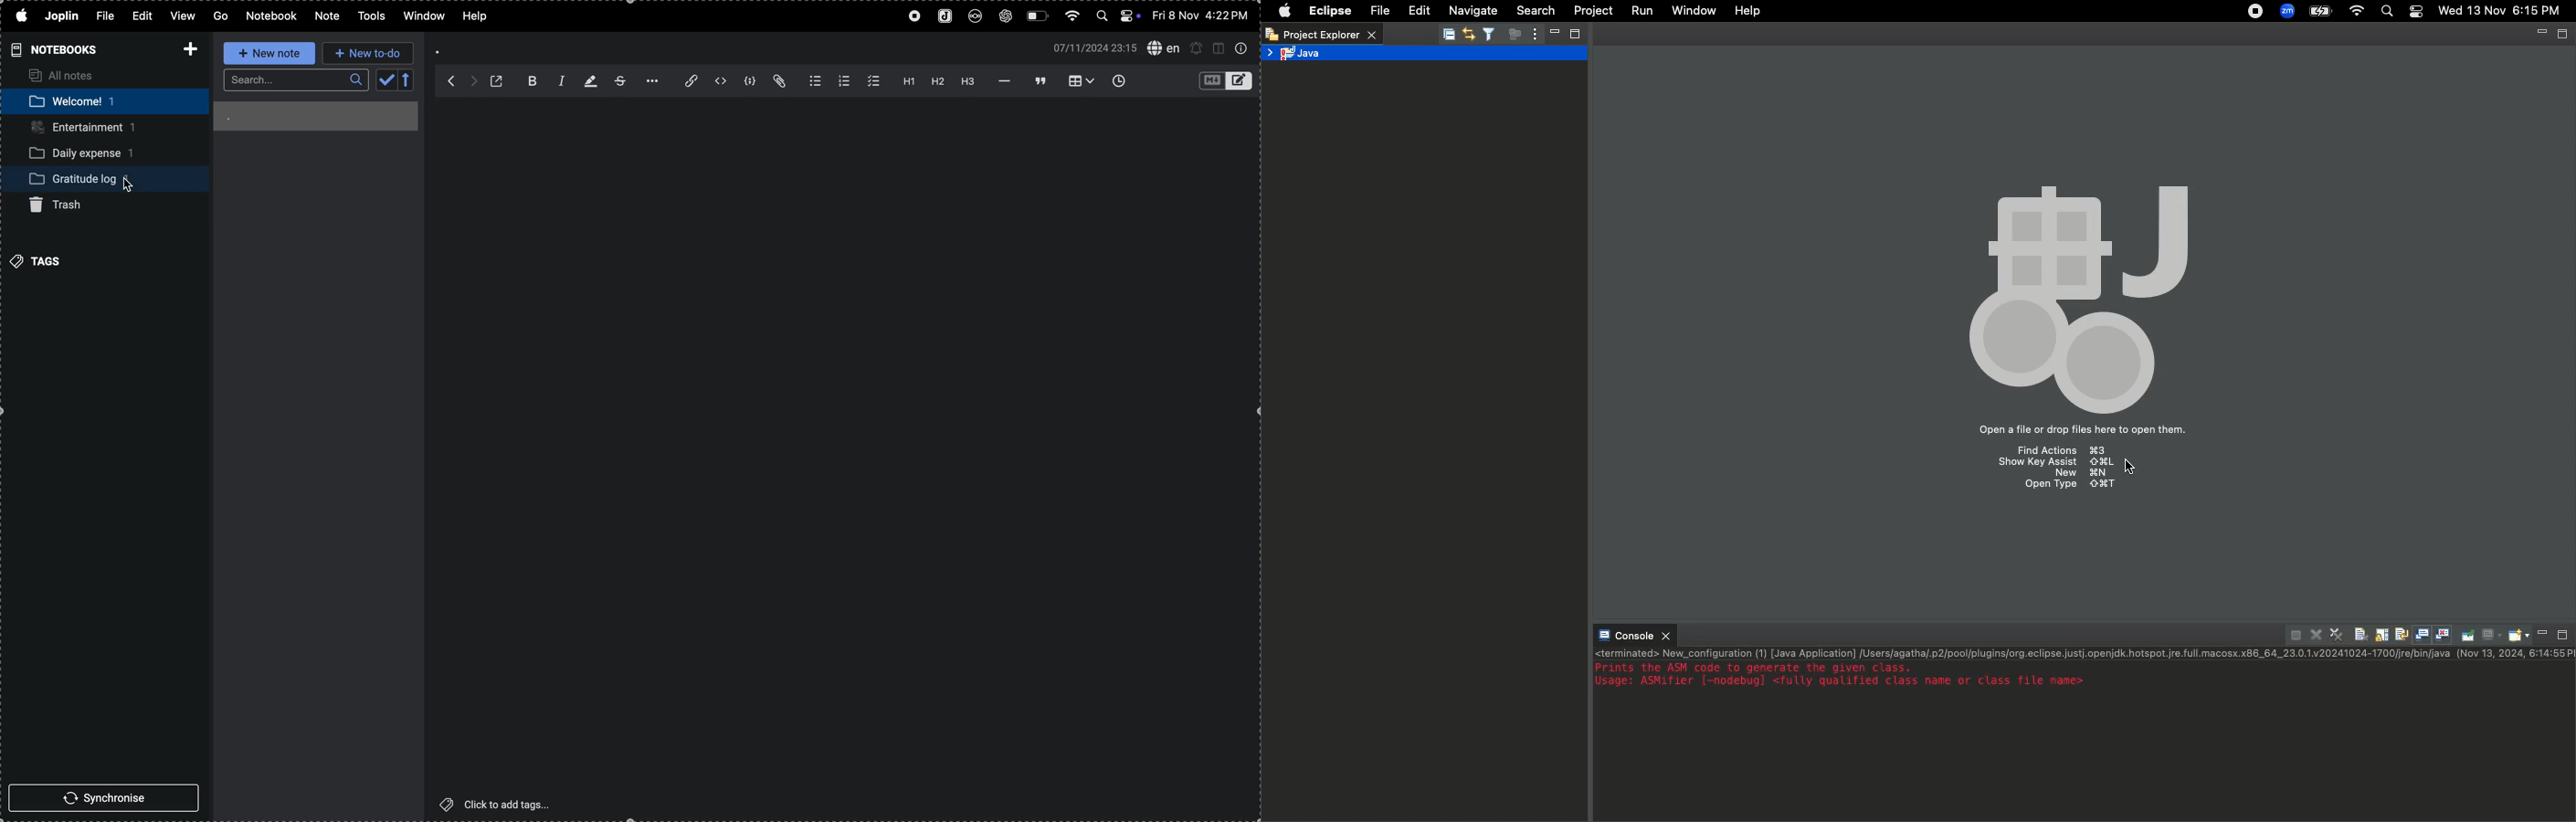  Describe the element at coordinates (1576, 36) in the screenshot. I see `Maximize` at that location.